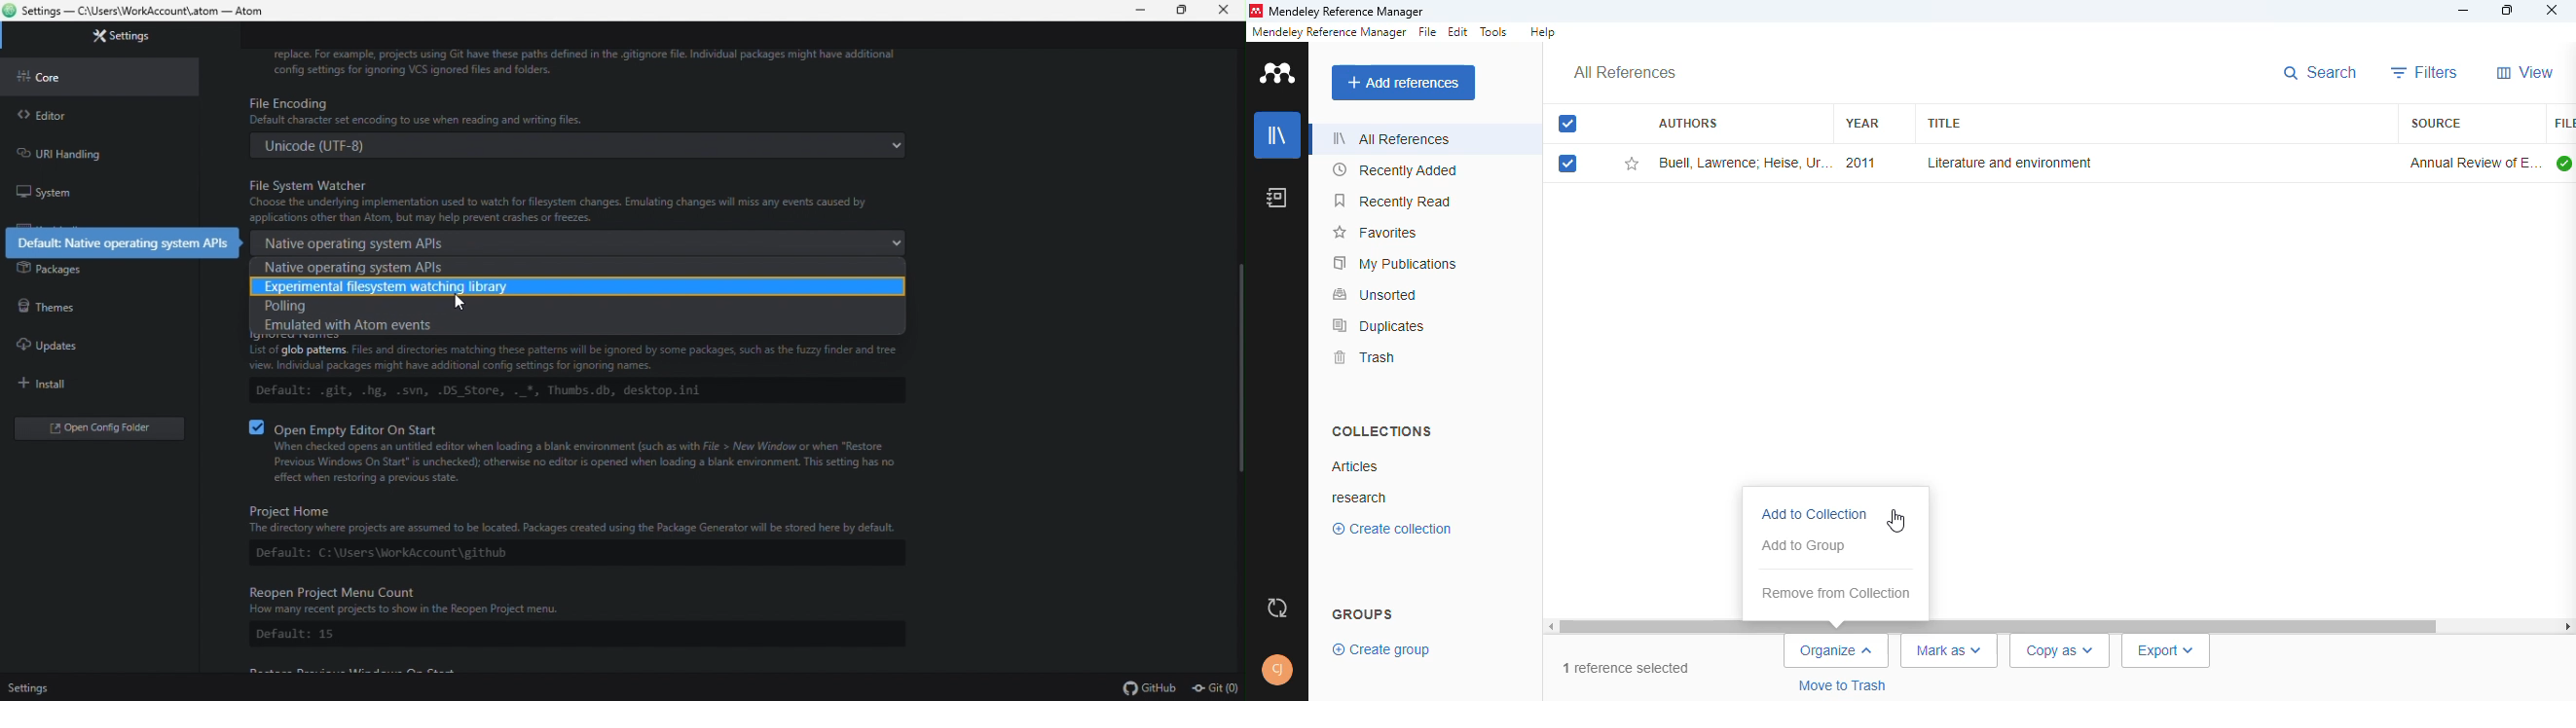 The width and height of the screenshot is (2576, 728). I want to click on cursor, so click(1895, 520).